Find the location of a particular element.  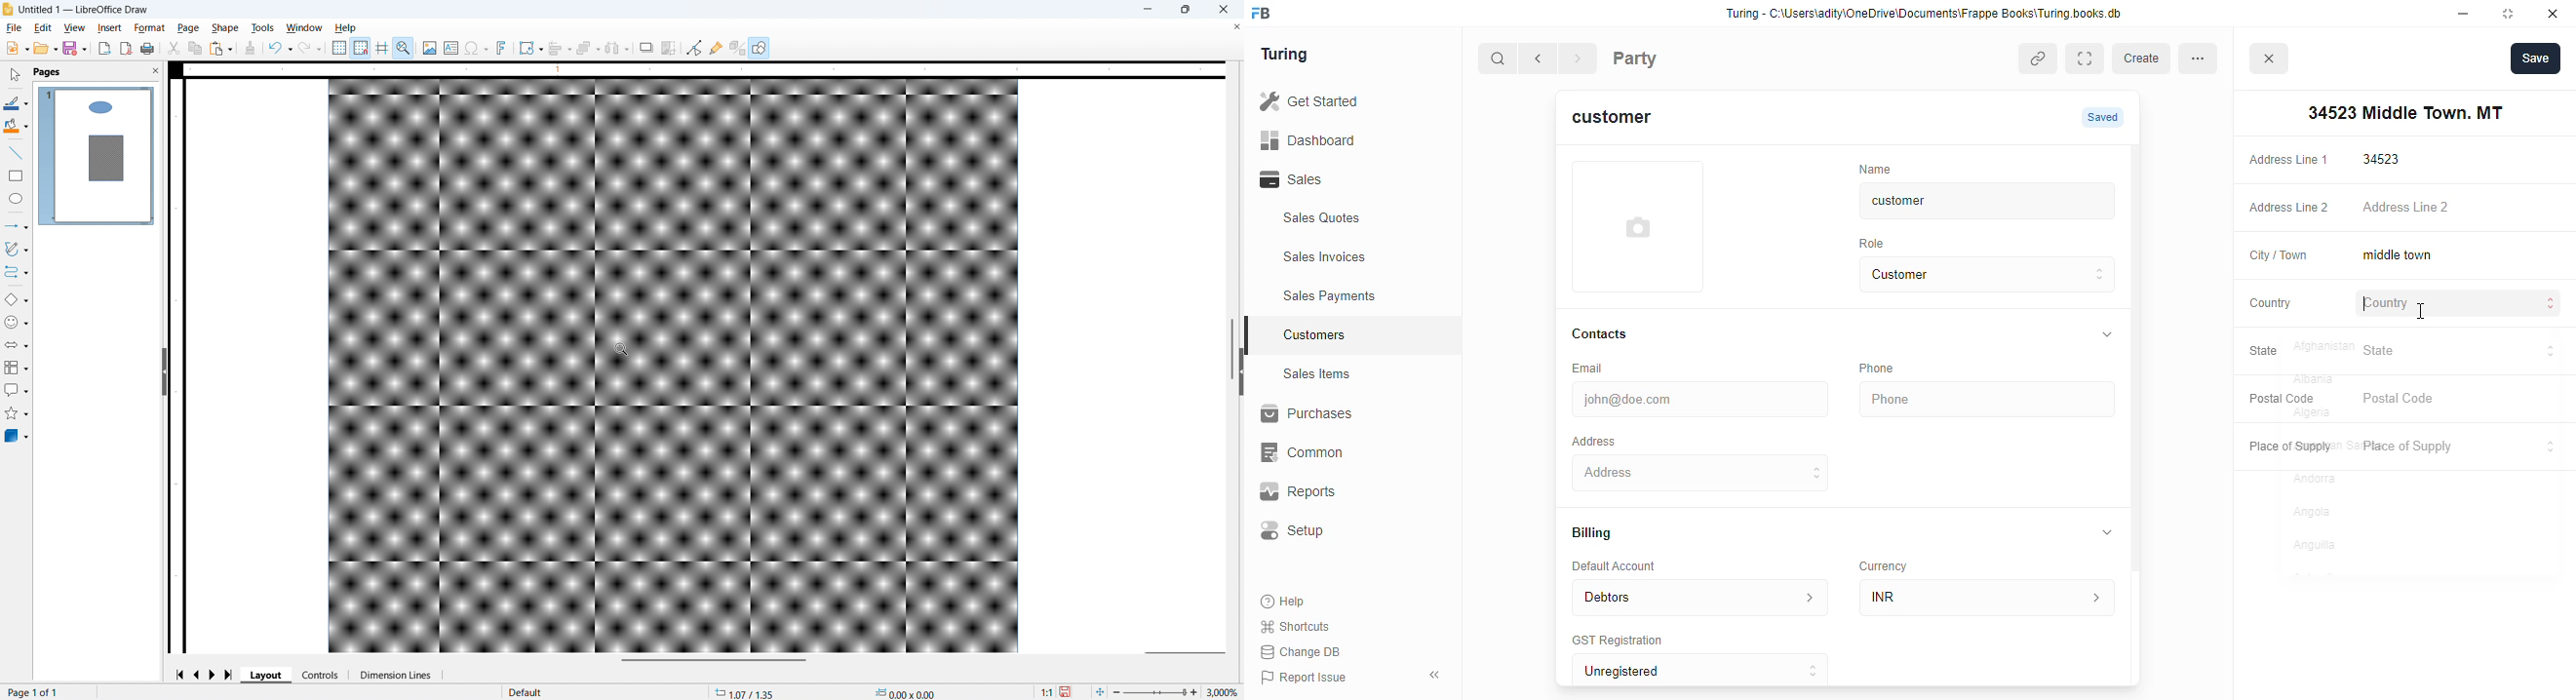

Lines and arrows  is located at coordinates (17, 226).